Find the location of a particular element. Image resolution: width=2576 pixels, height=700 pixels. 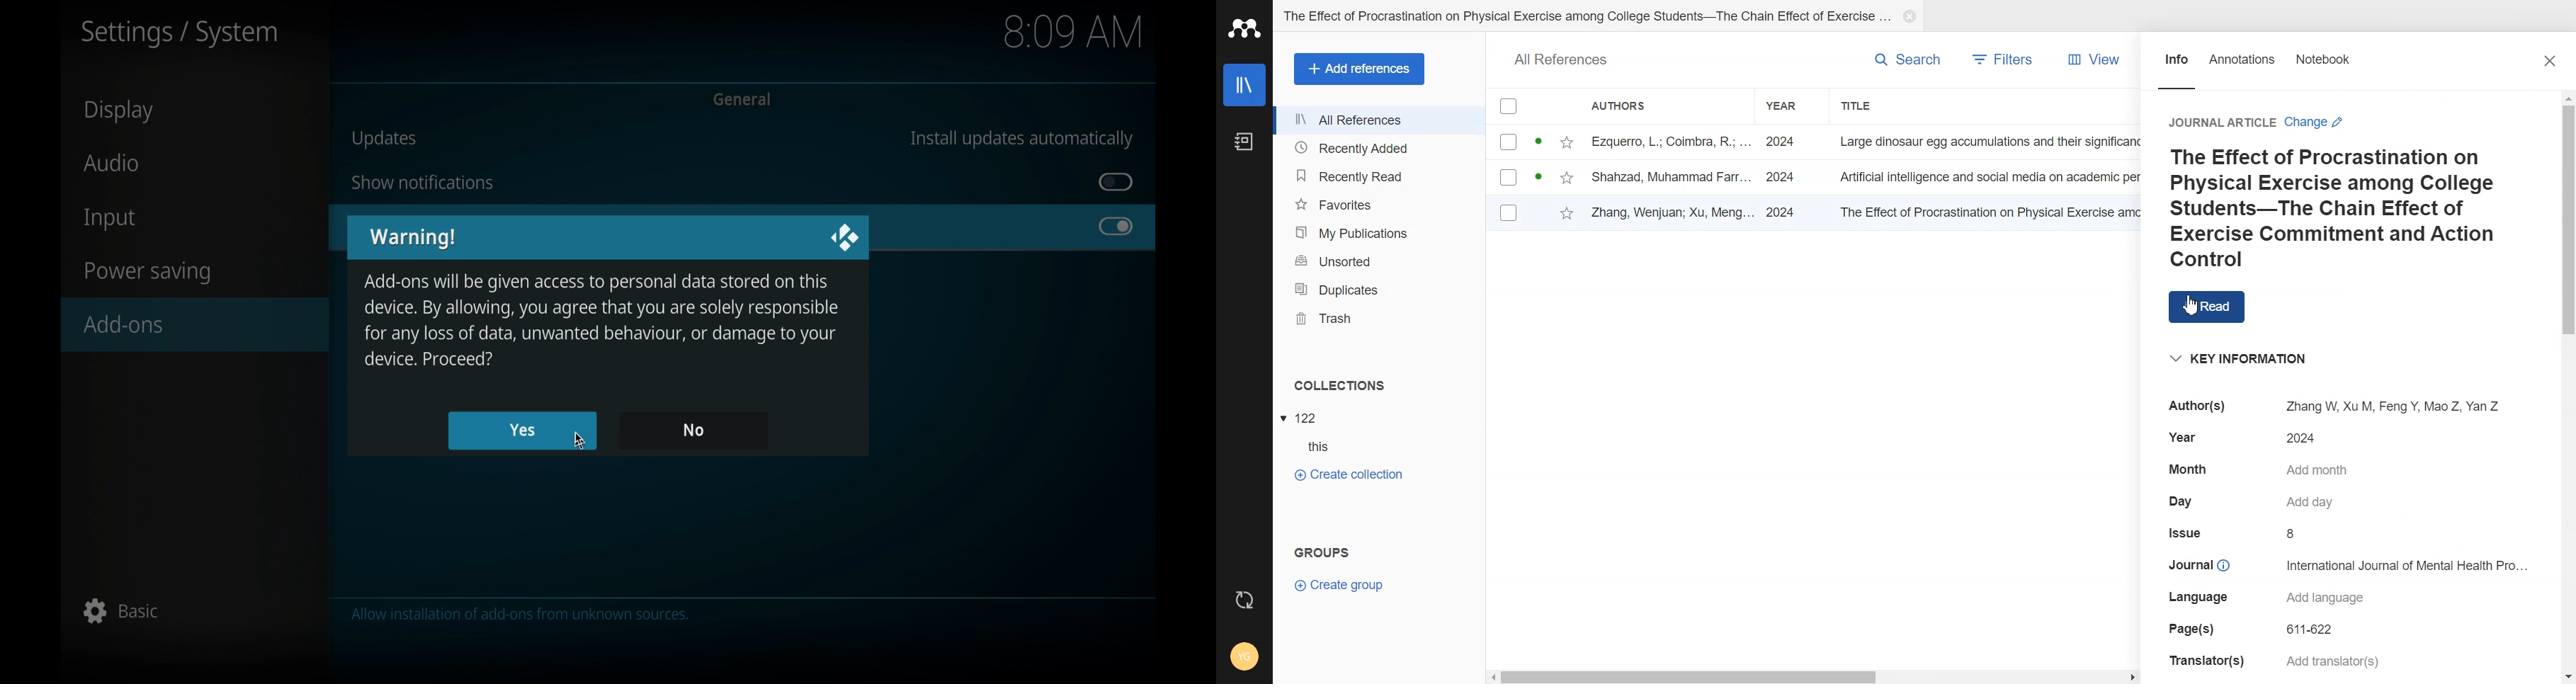

text is located at coordinates (1984, 177).